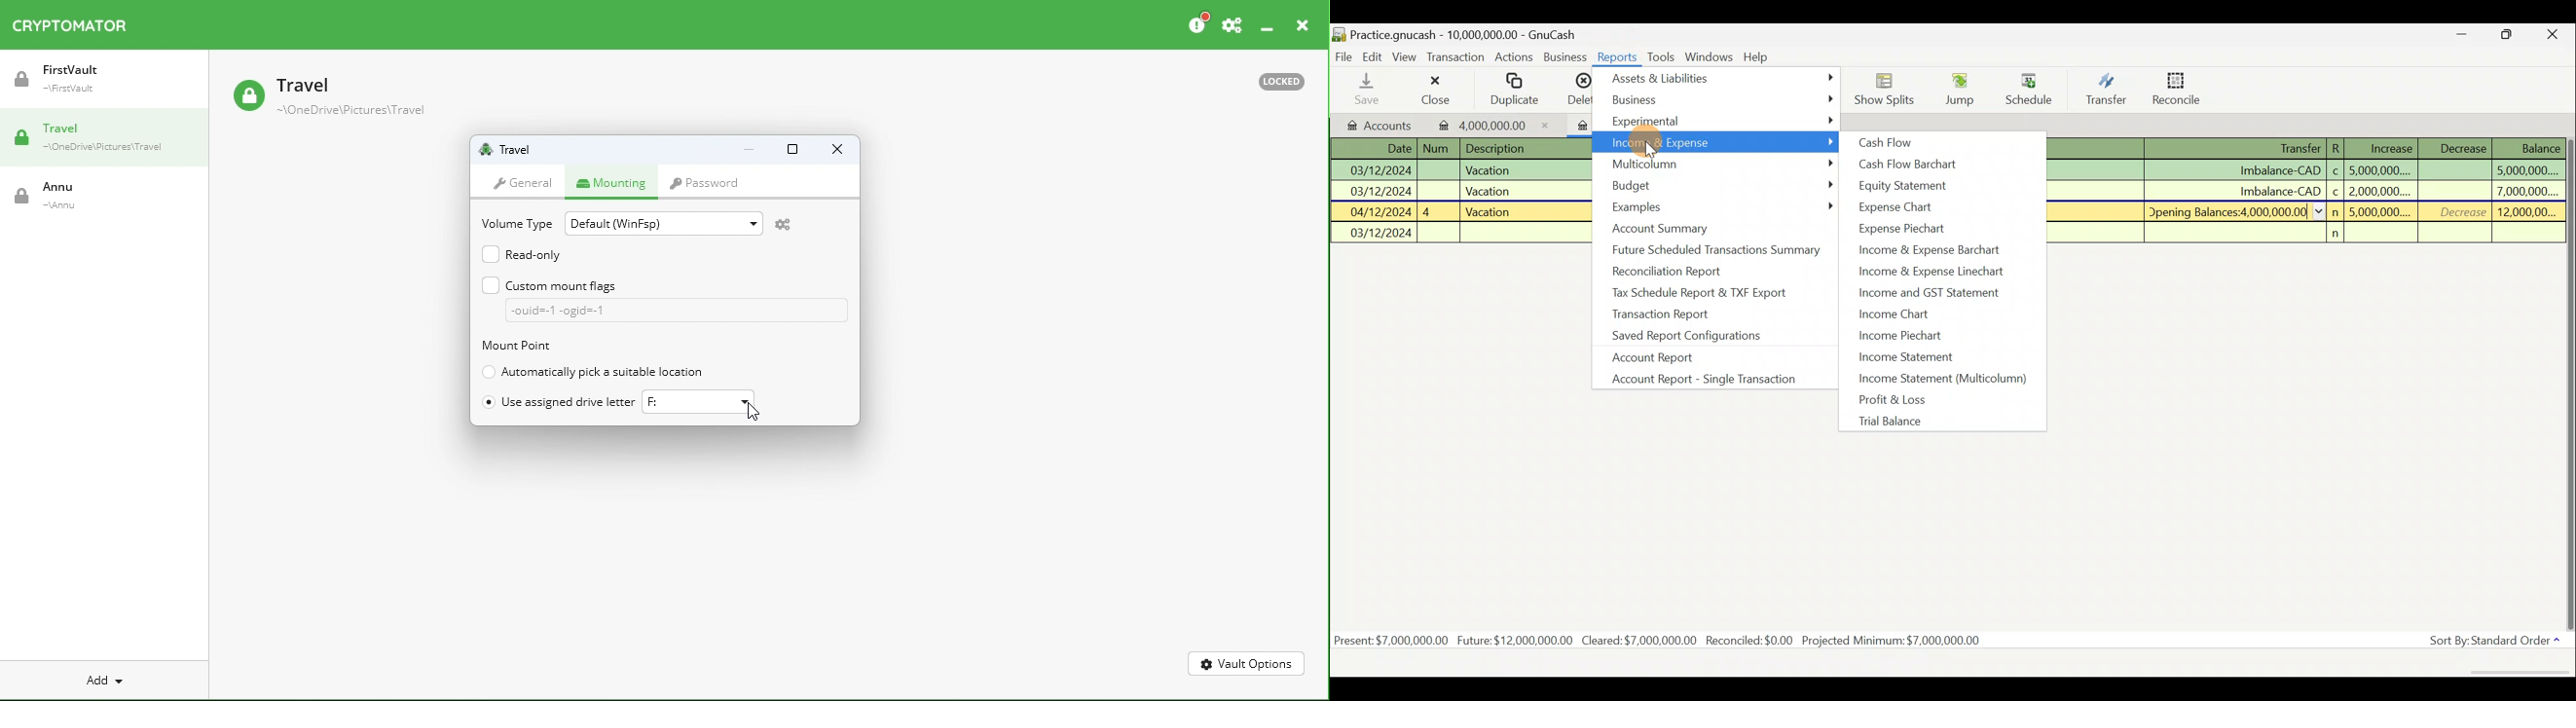  Describe the element at coordinates (2279, 191) in the screenshot. I see `Imbalance-CAD` at that location.